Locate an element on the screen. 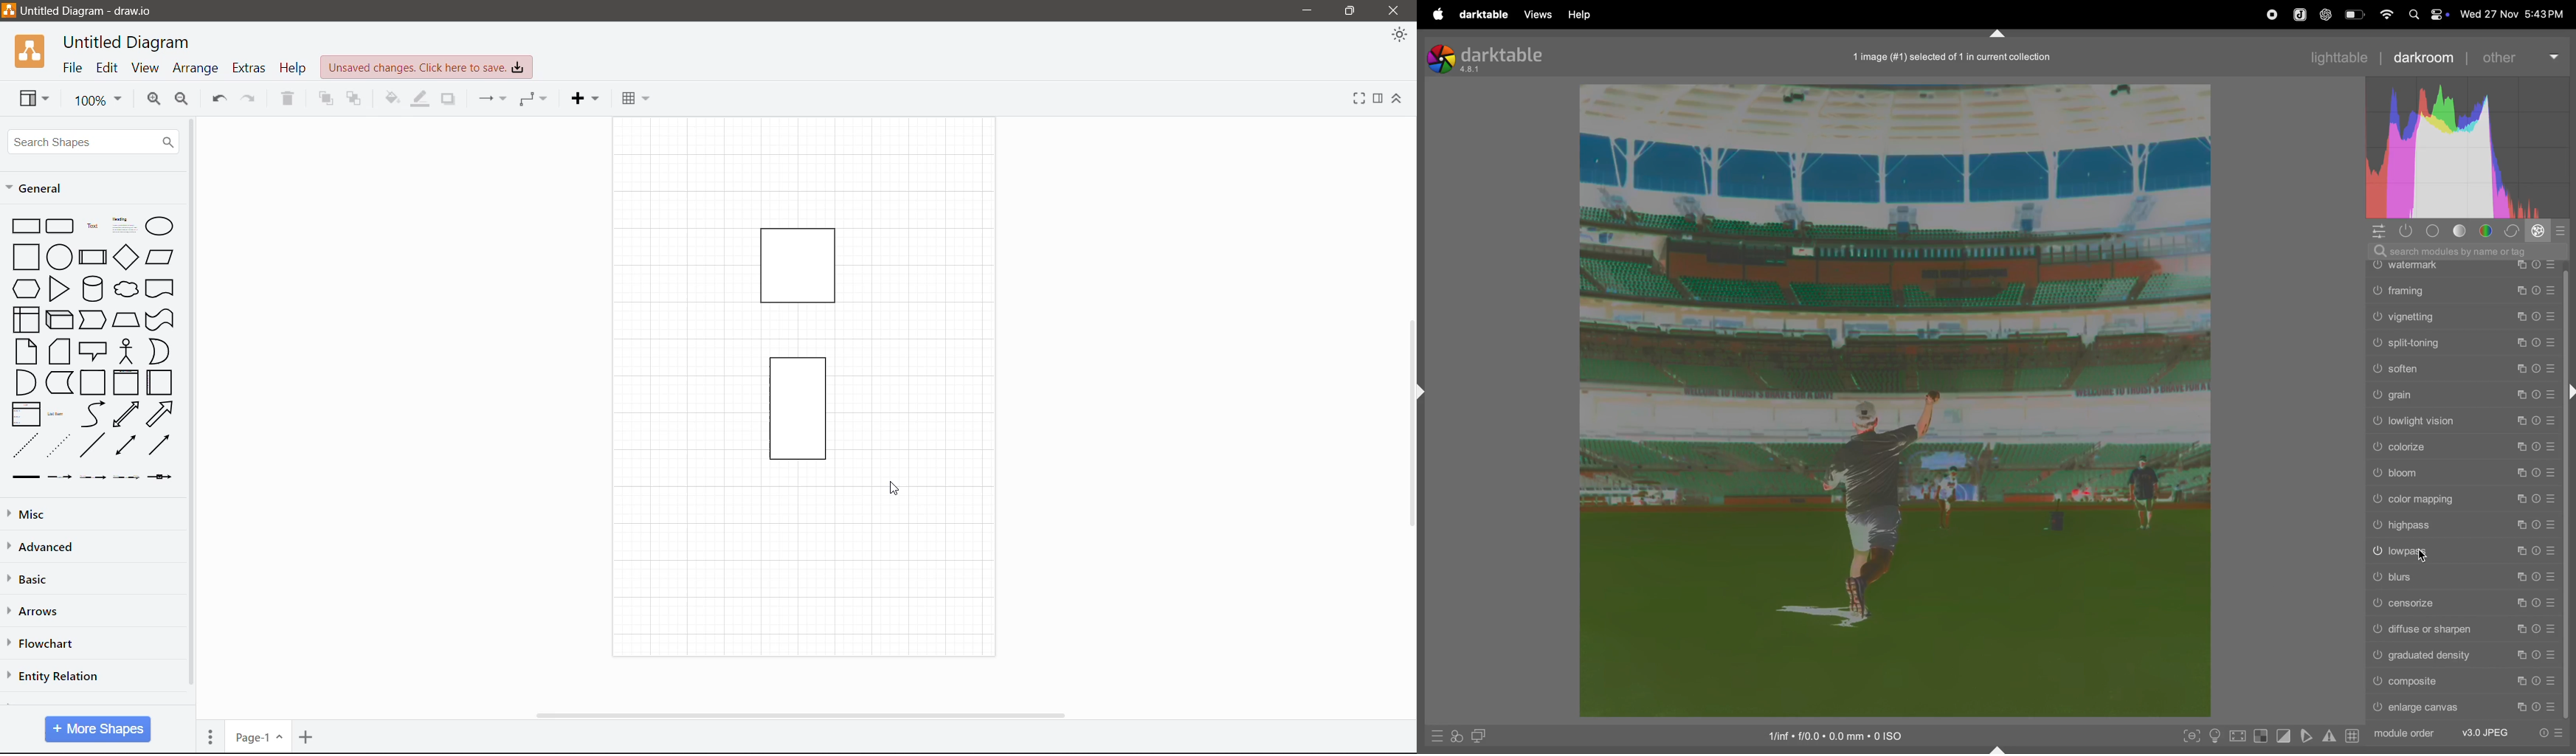 The image size is (2576, 756). high pass is located at coordinates (2465, 527).